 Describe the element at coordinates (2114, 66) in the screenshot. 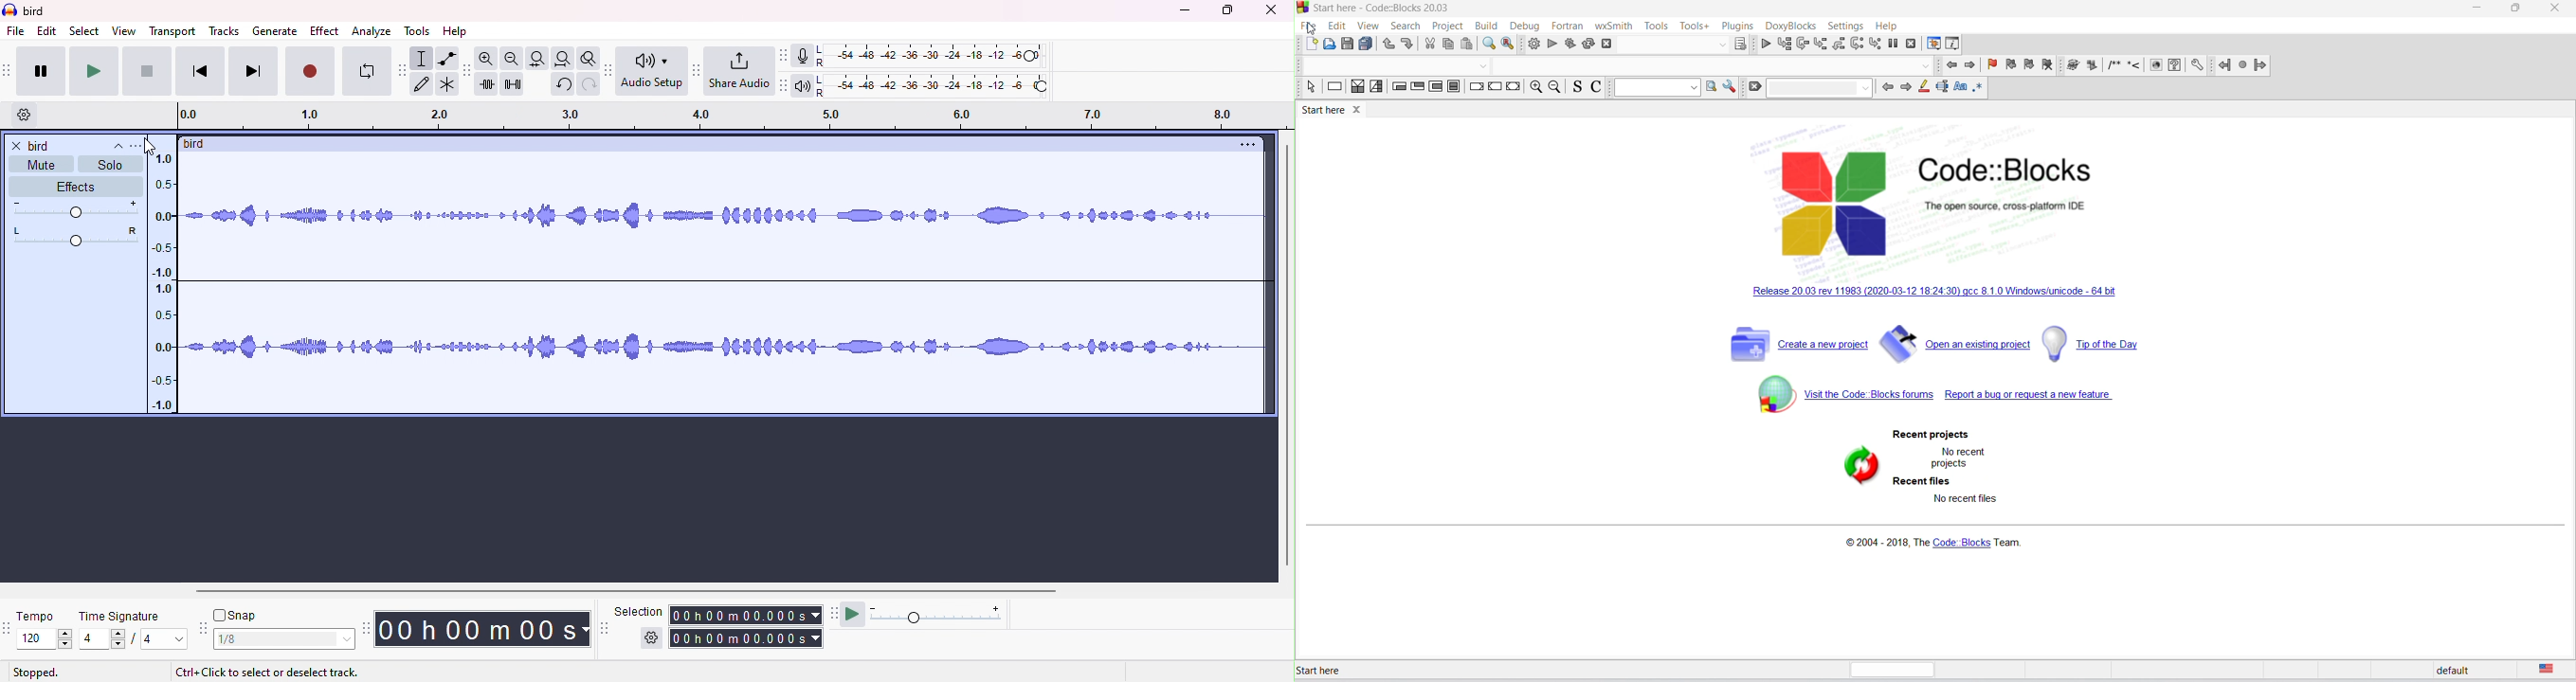

I see `icon` at that location.